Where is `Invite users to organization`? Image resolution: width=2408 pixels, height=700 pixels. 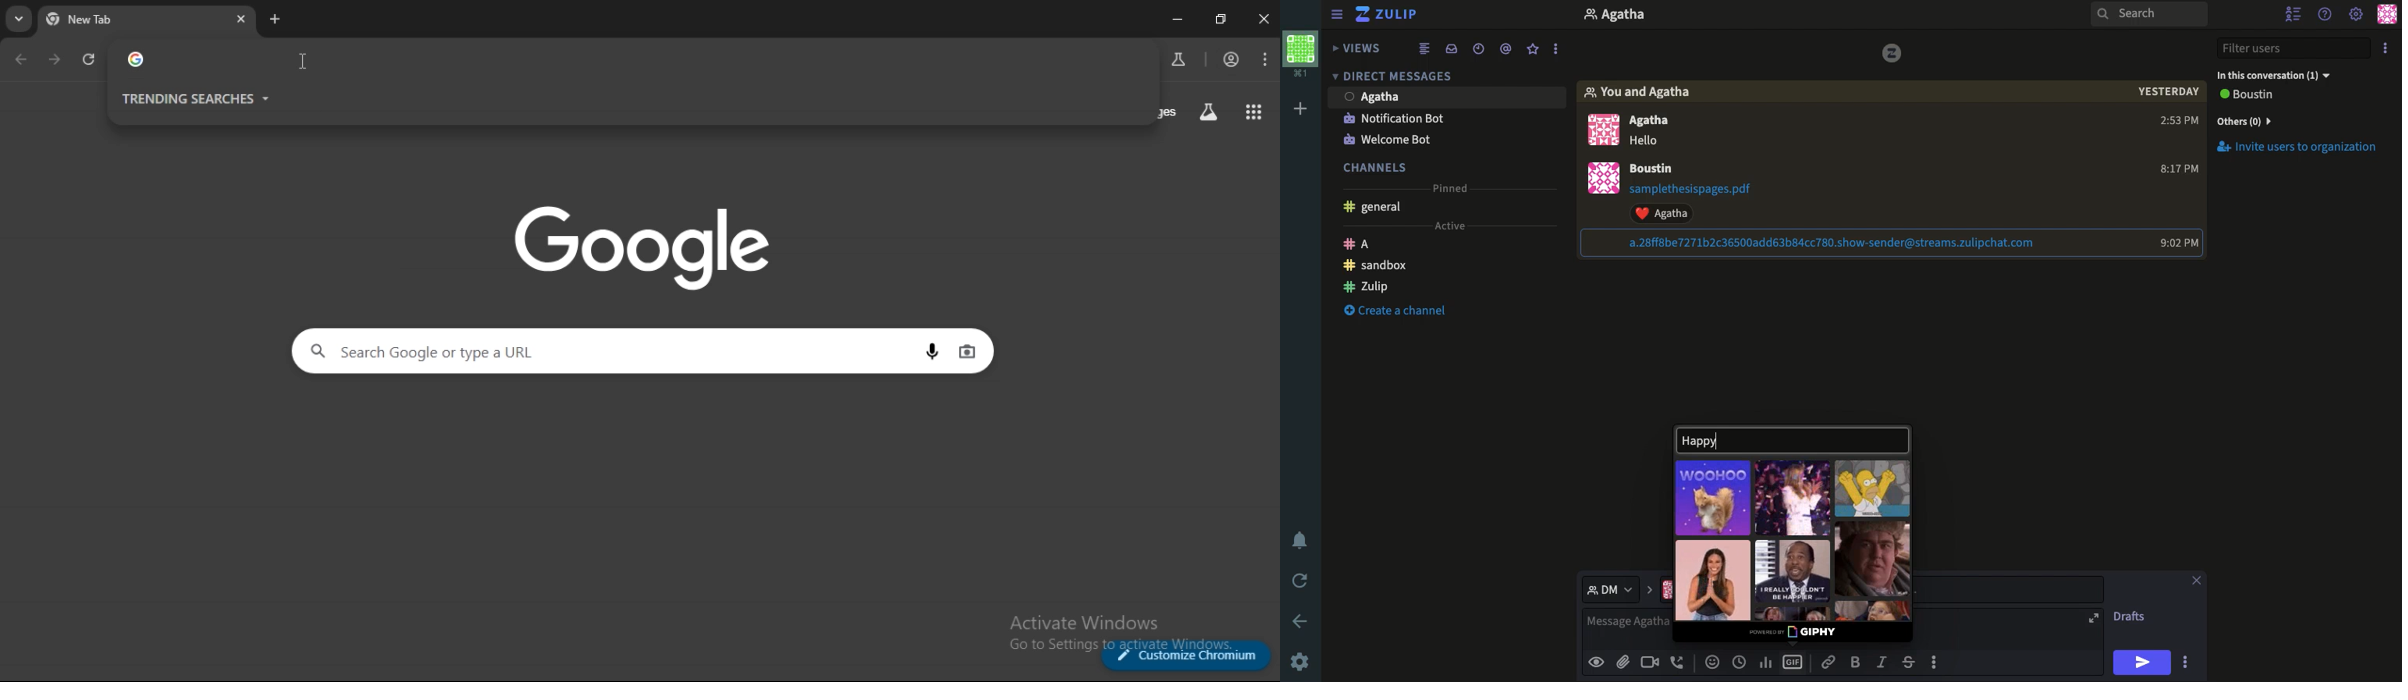
Invite users to organization is located at coordinates (2299, 122).